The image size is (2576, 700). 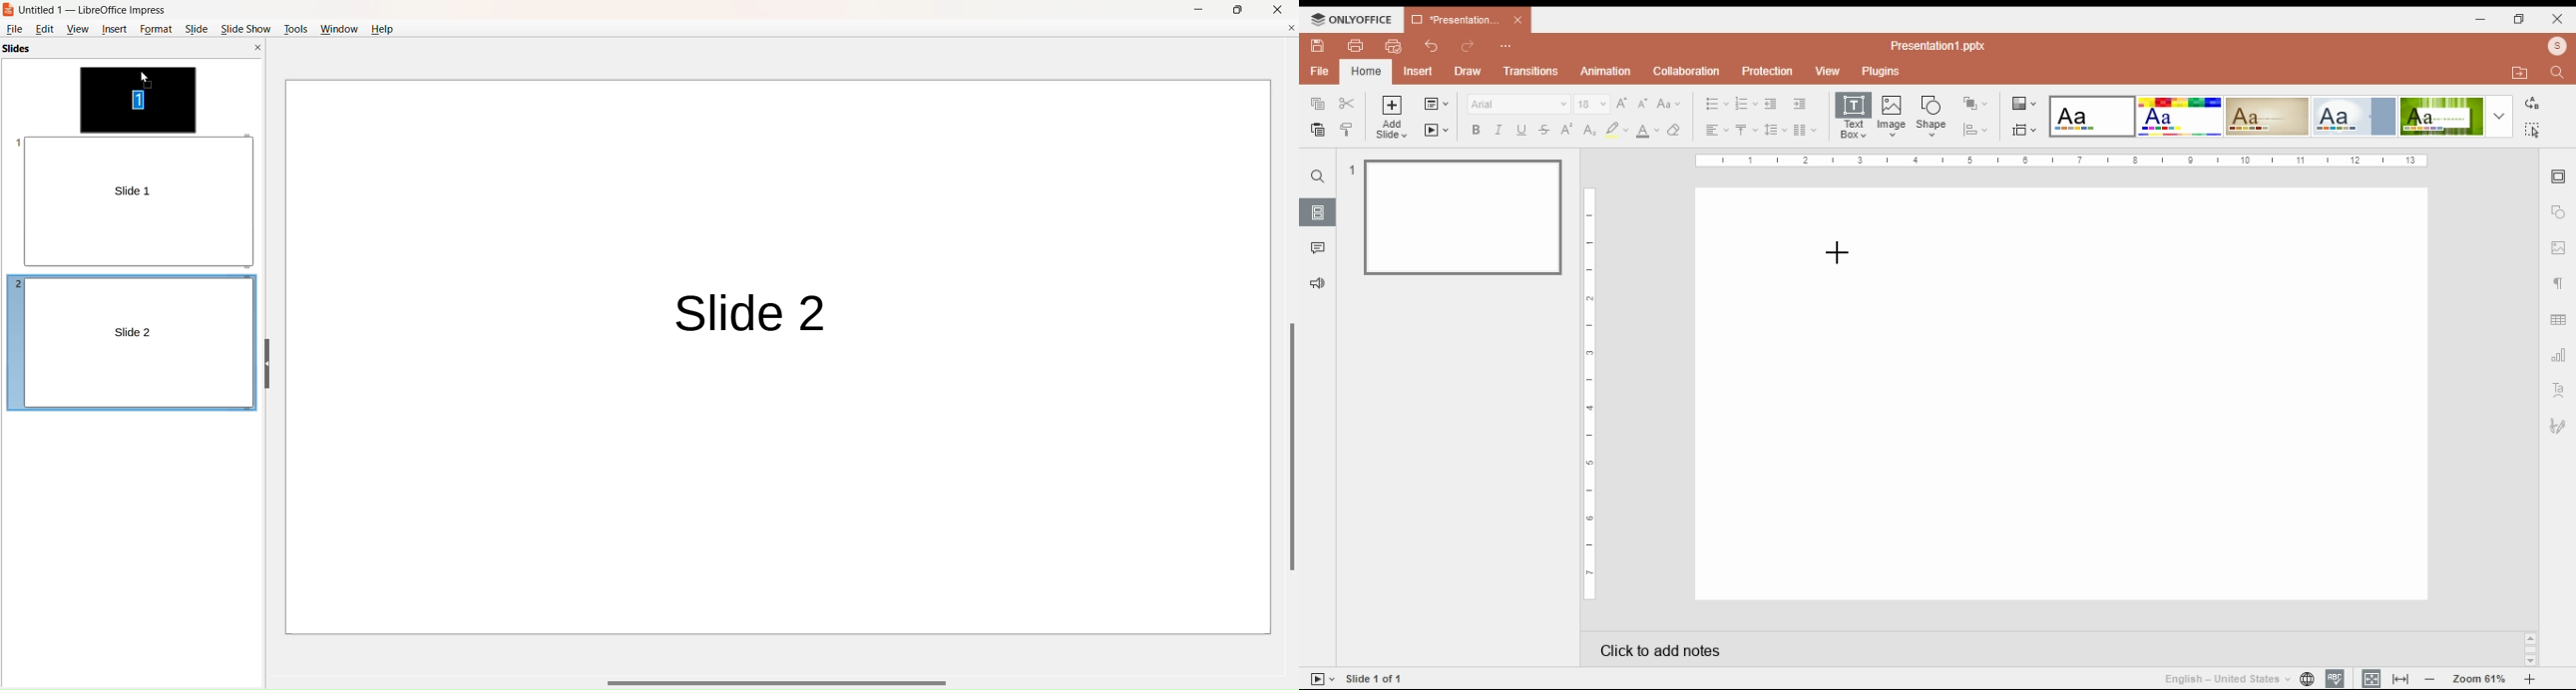 I want to click on edit, so click(x=47, y=30).